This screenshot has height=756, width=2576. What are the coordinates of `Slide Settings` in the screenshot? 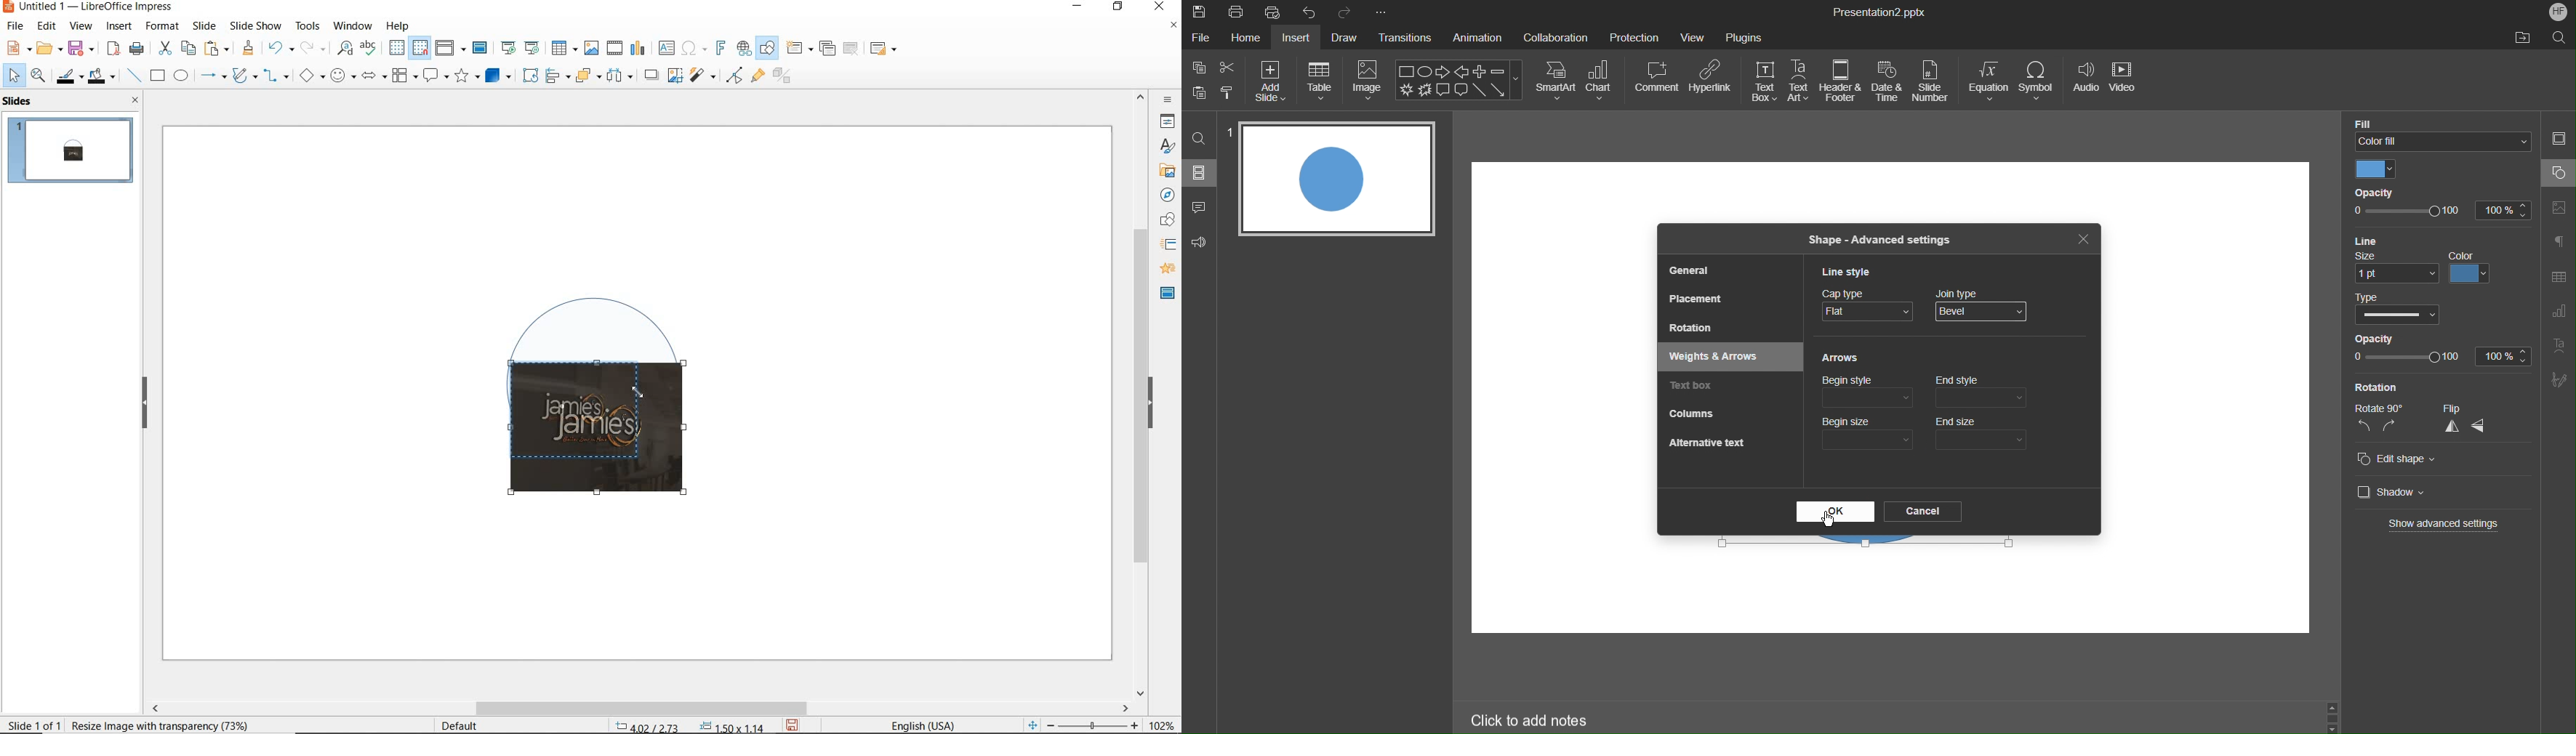 It's located at (2559, 141).